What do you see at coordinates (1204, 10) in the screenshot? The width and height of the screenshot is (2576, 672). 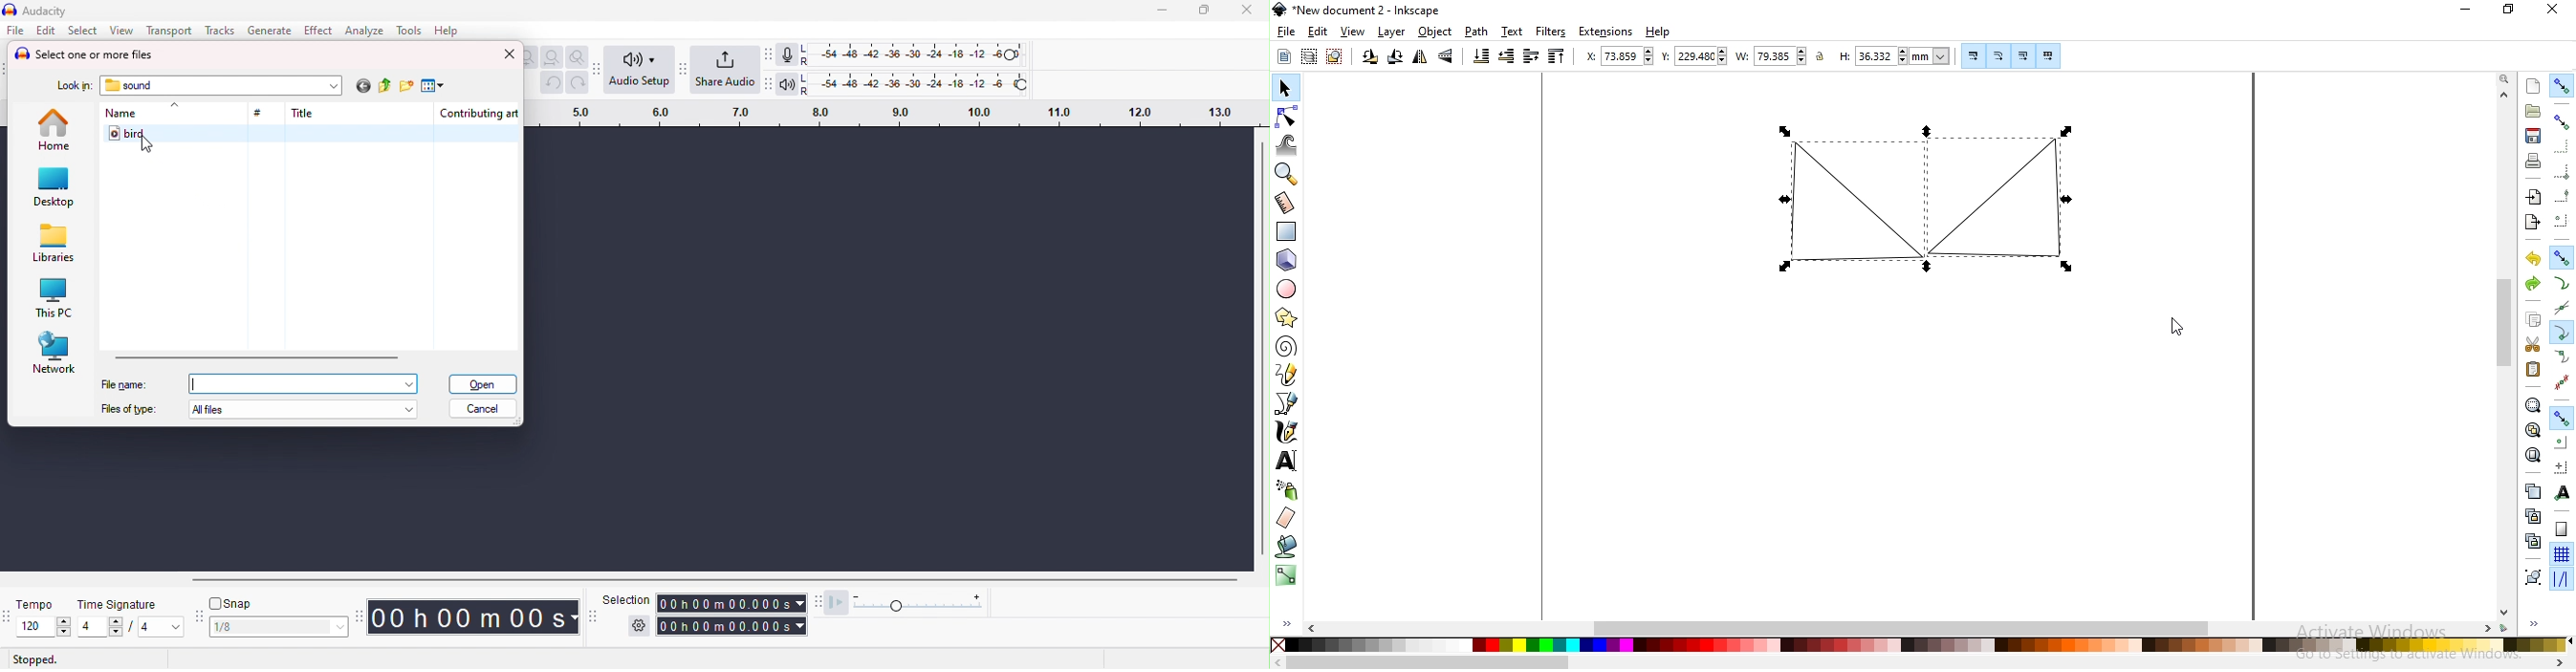 I see `maximize` at bounding box center [1204, 10].